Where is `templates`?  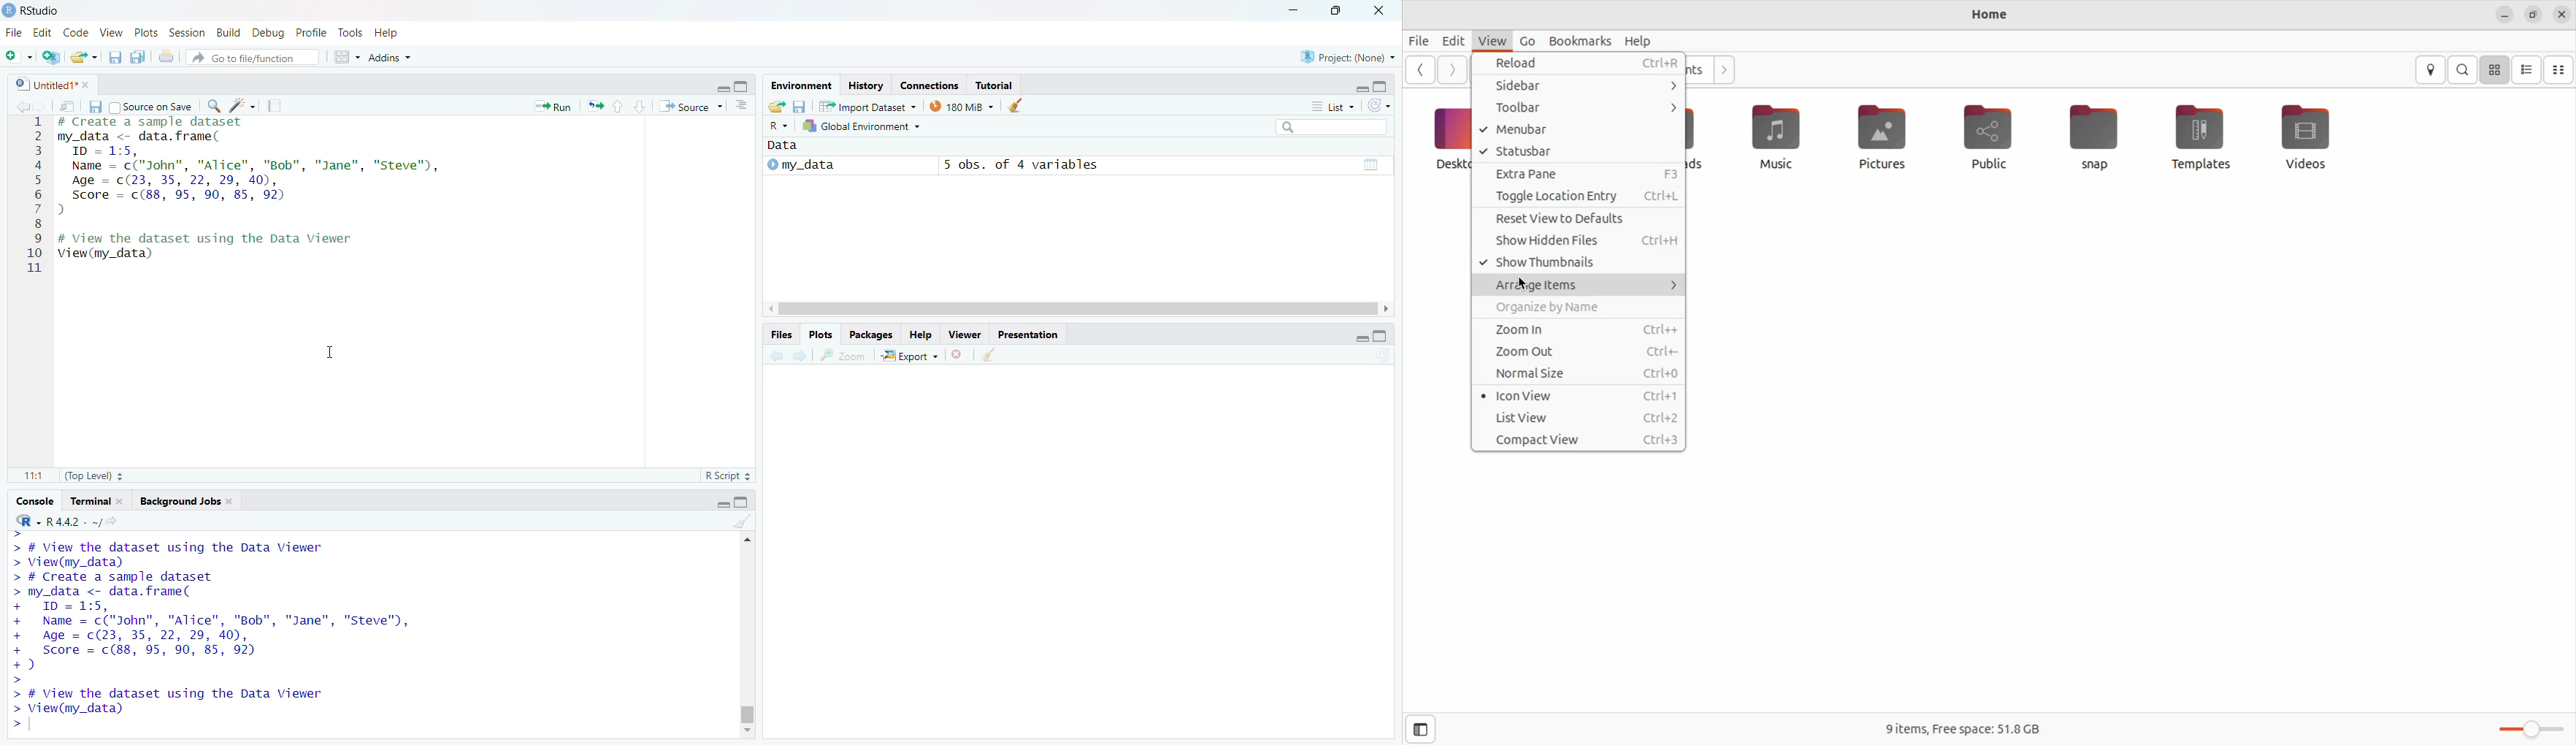 templates is located at coordinates (2198, 137).